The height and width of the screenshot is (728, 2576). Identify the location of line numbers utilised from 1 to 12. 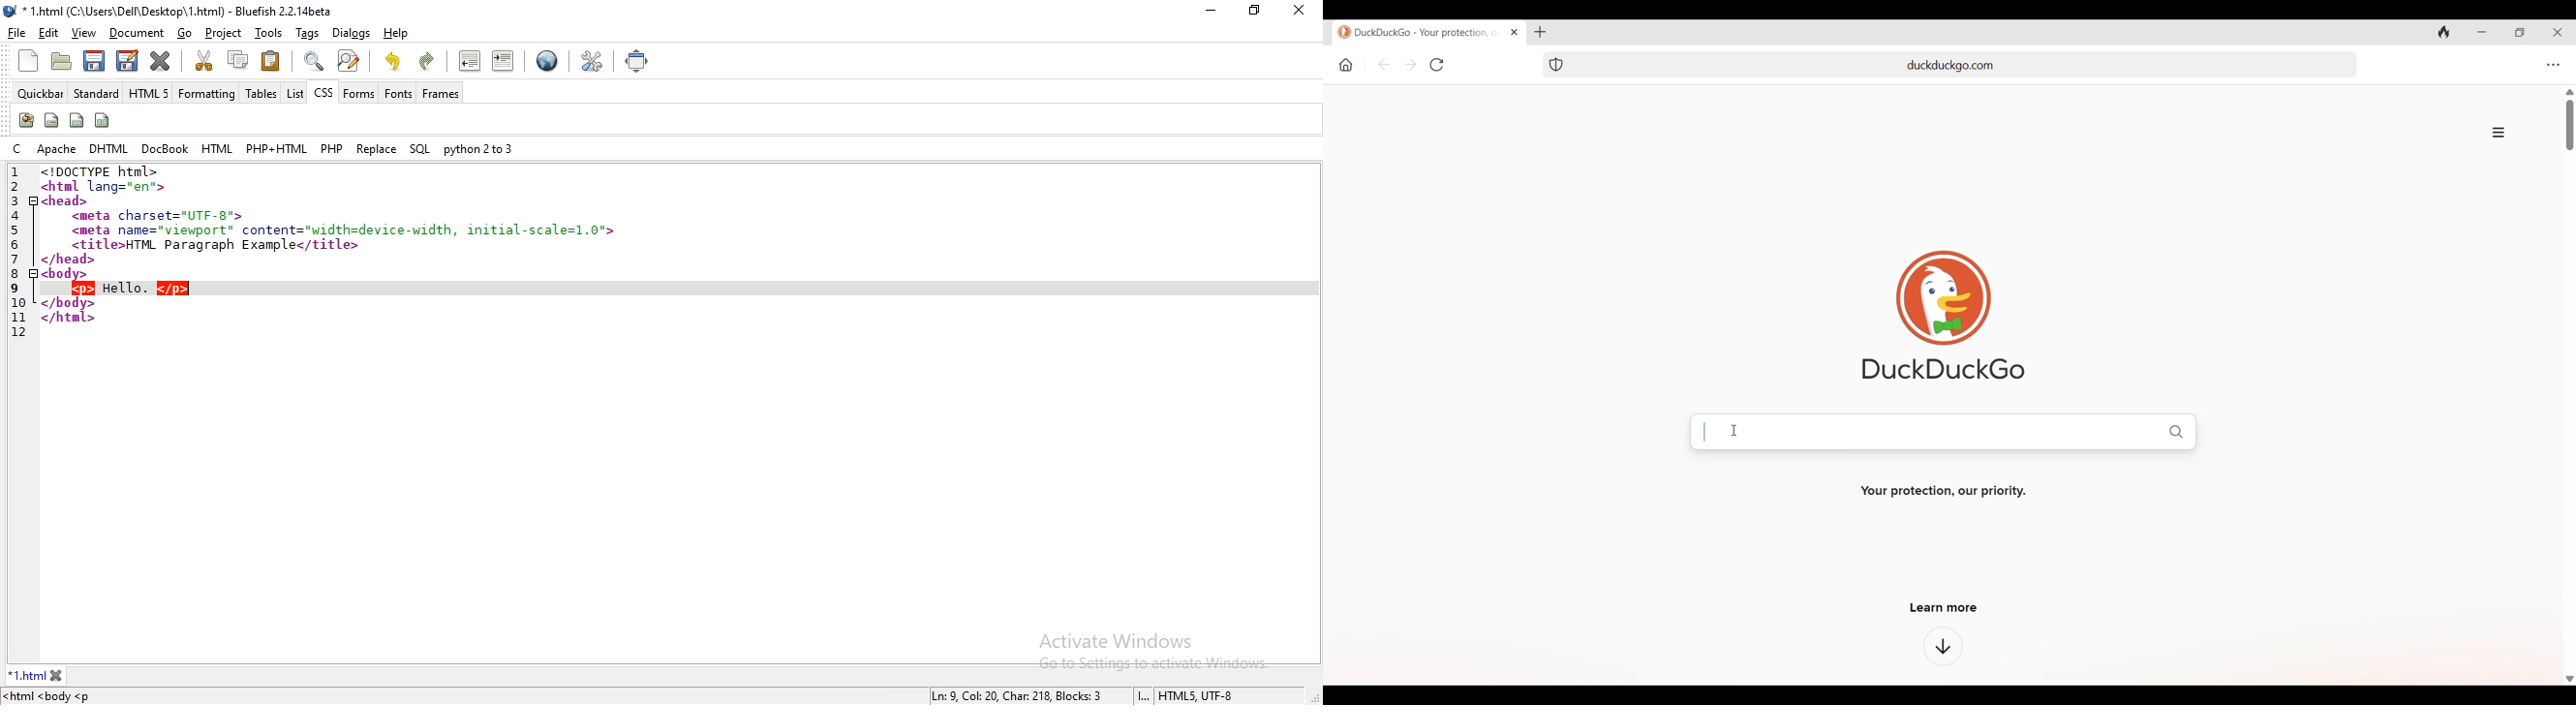
(18, 251).